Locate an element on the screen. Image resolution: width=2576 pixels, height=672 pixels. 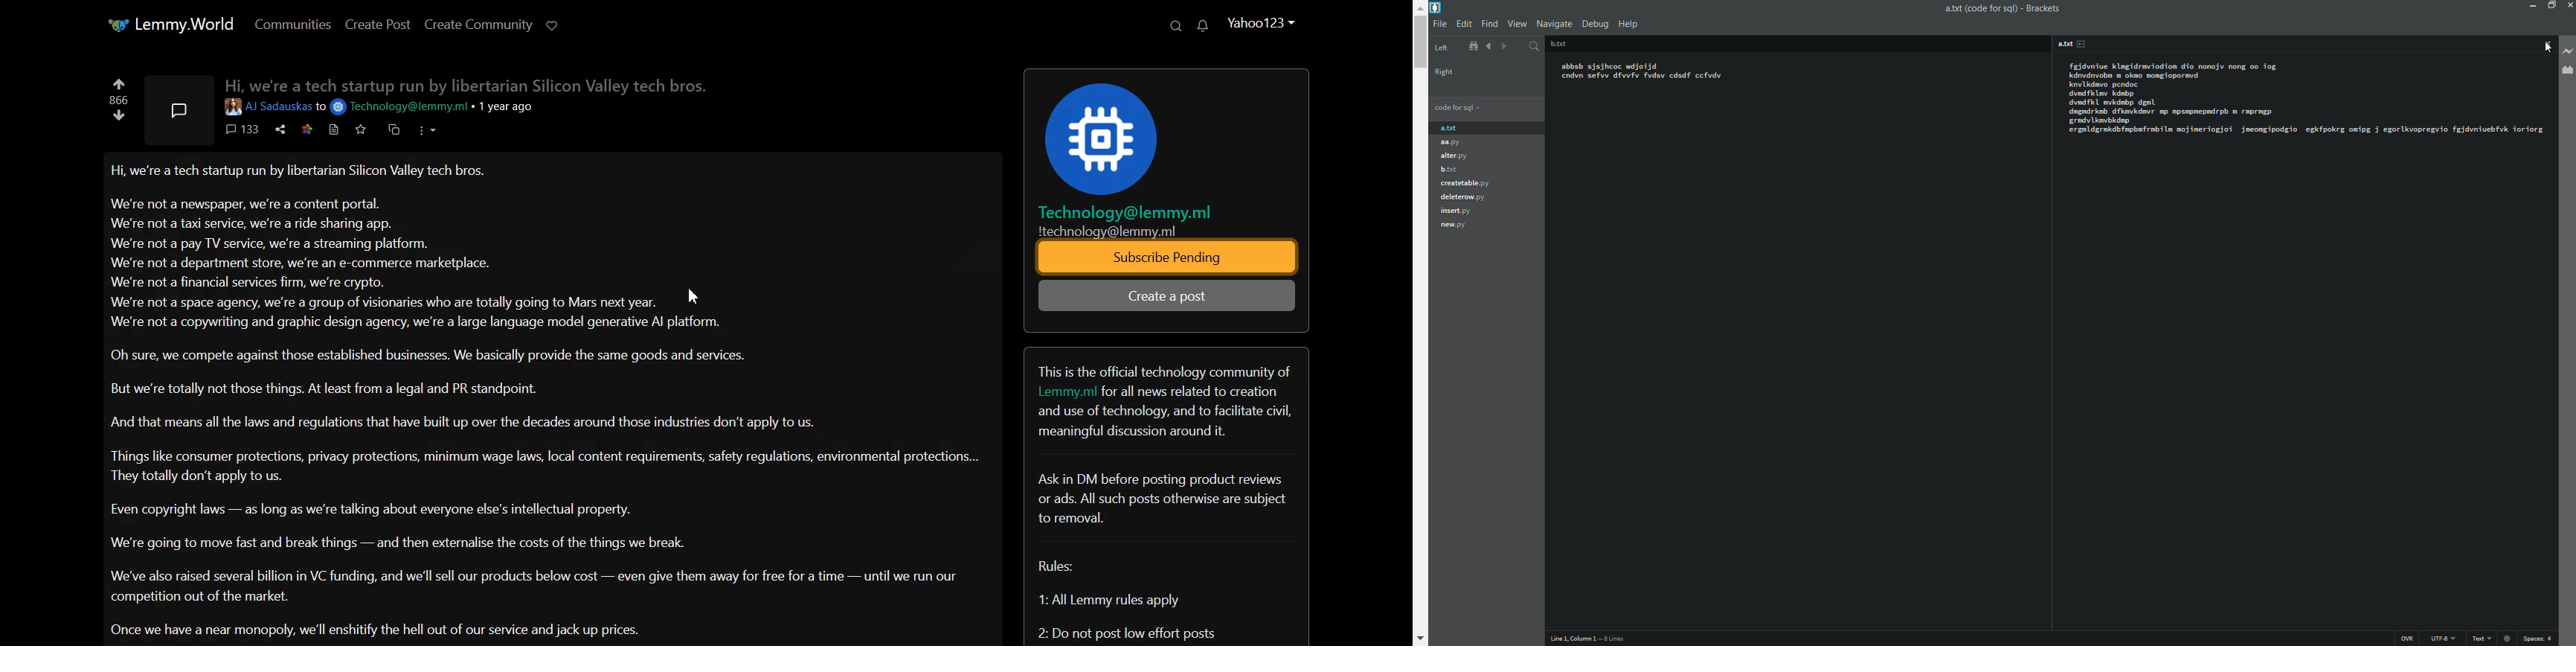
ins is located at coordinates (2407, 639).